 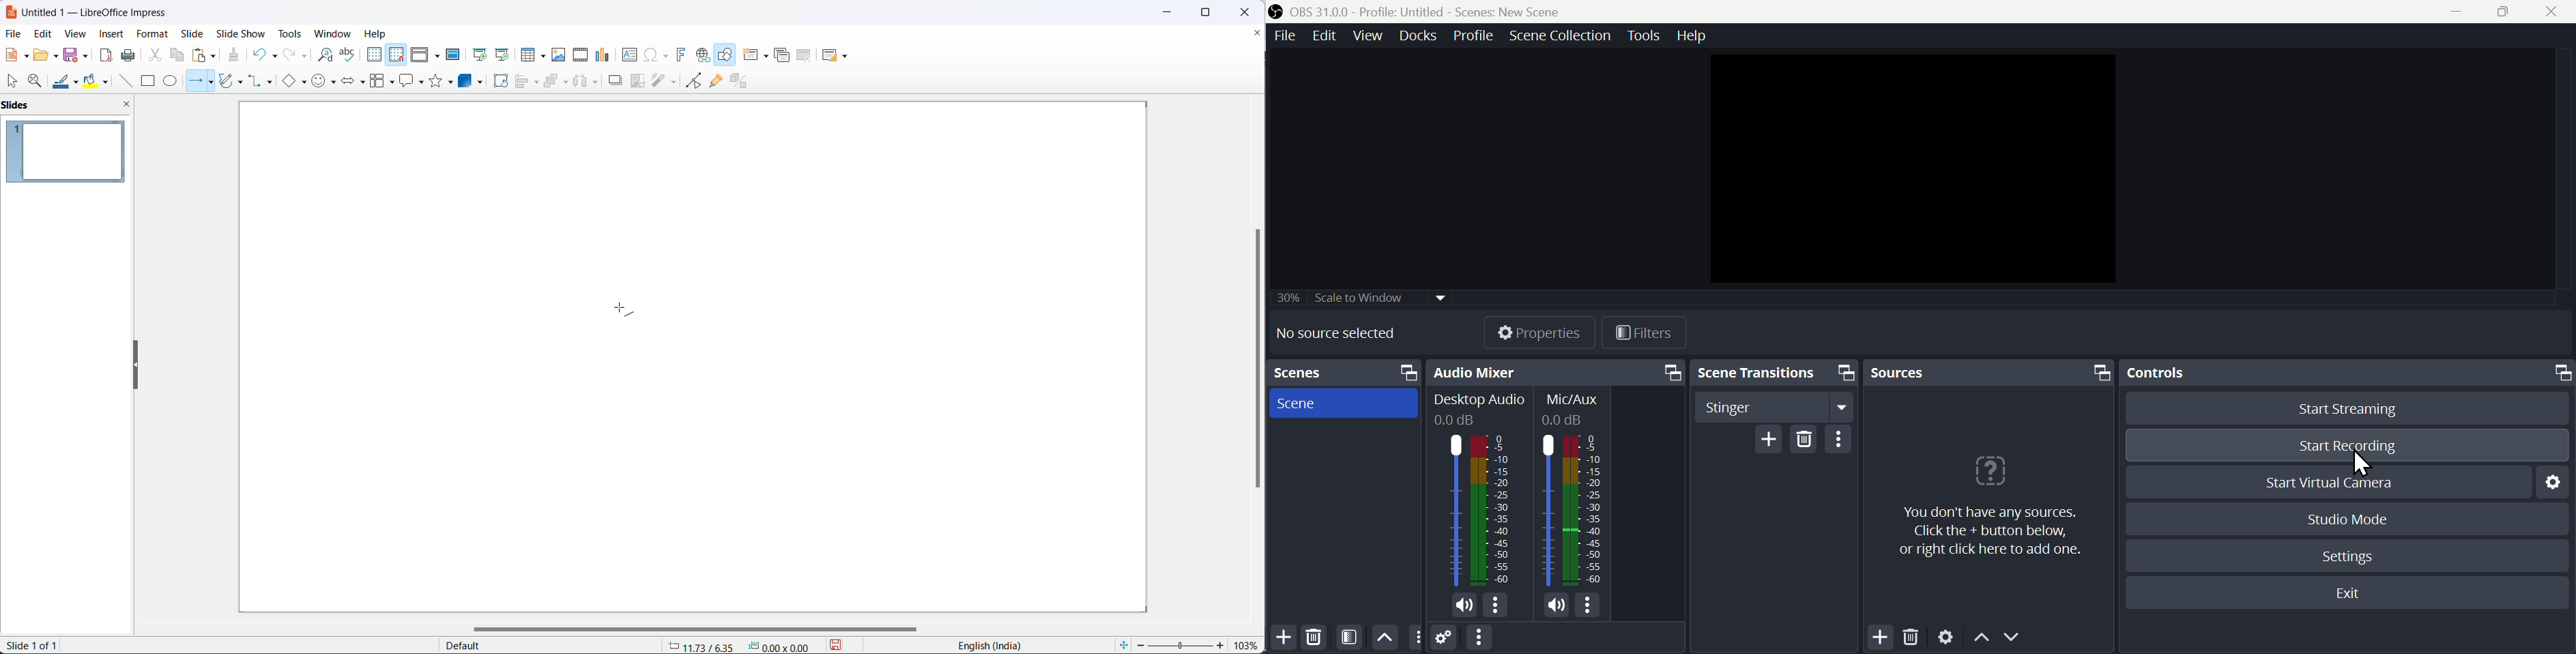 What do you see at coordinates (1588, 607) in the screenshot?
I see `options` at bounding box center [1588, 607].